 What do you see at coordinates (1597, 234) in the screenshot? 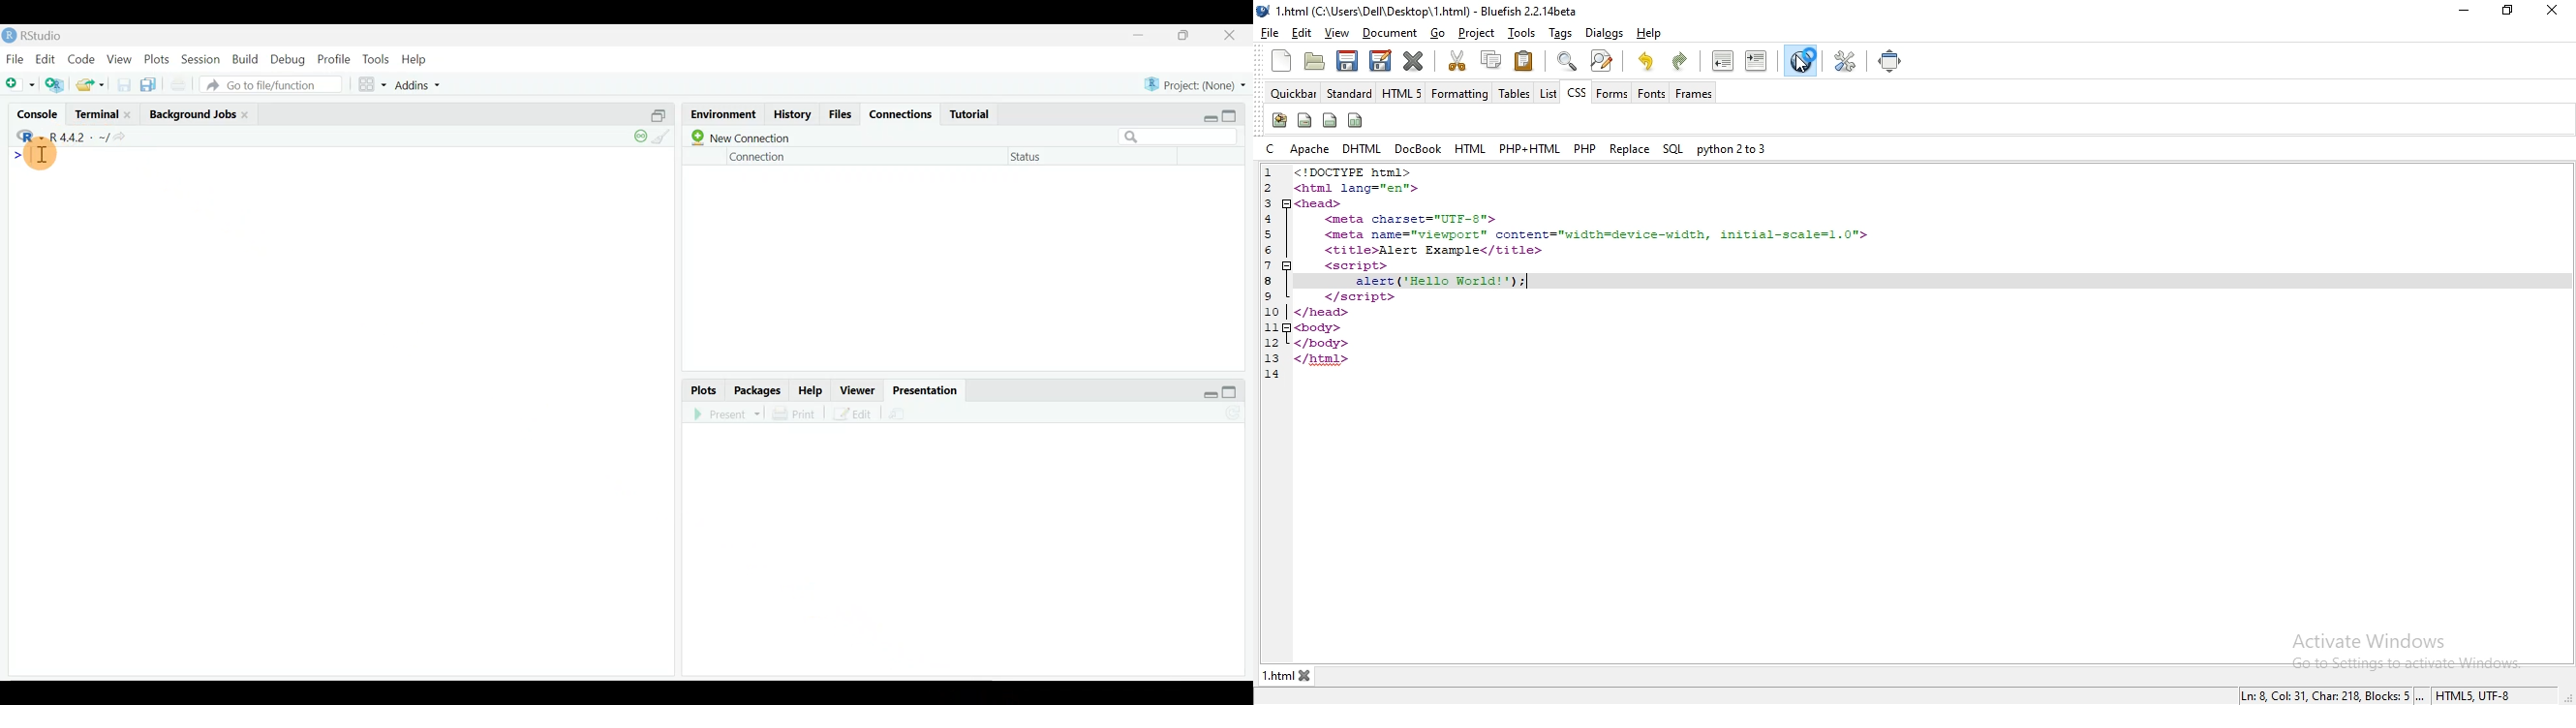
I see `<meta name="viewport"™ content="width=device-width, initial-scale=1.0">` at bounding box center [1597, 234].